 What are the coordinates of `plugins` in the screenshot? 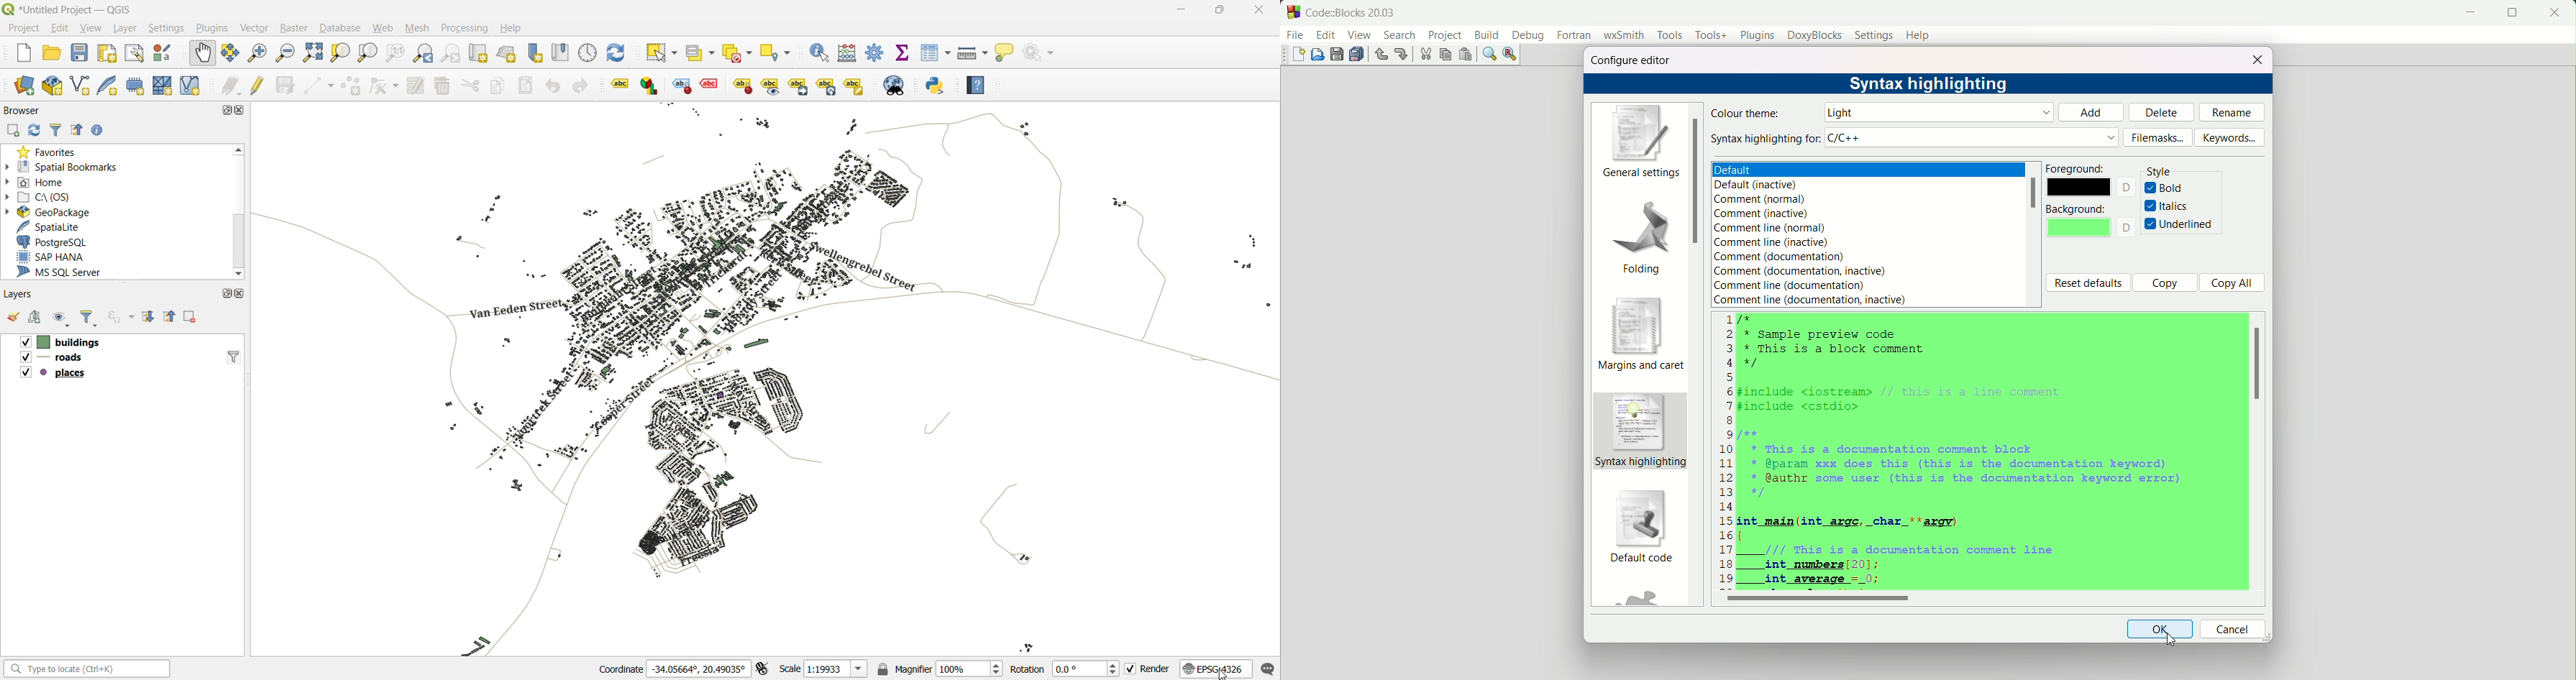 It's located at (1754, 35).